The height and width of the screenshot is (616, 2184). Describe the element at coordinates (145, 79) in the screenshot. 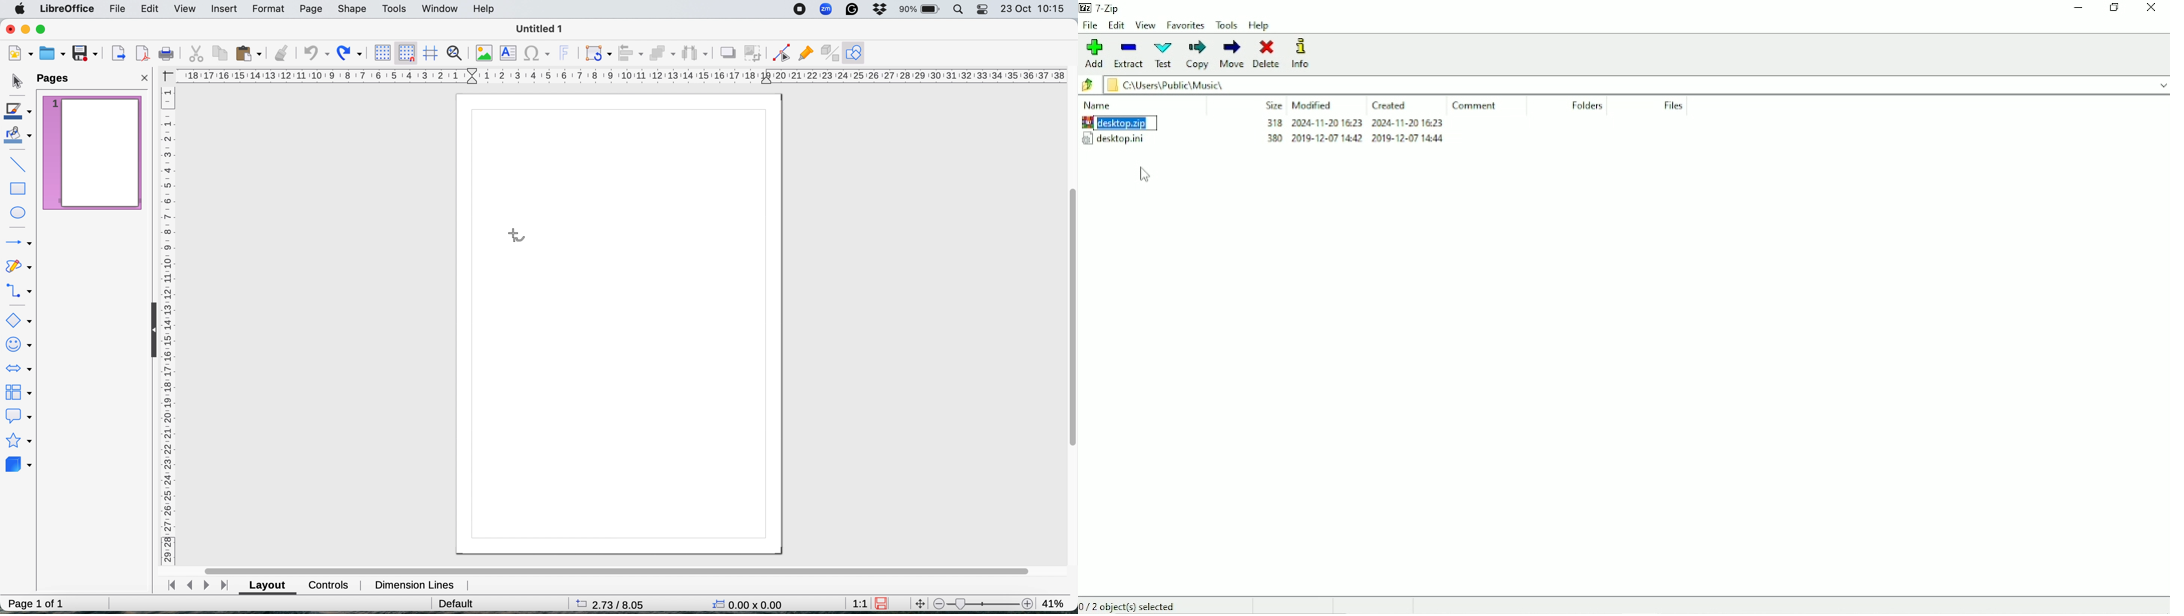

I see `close` at that location.